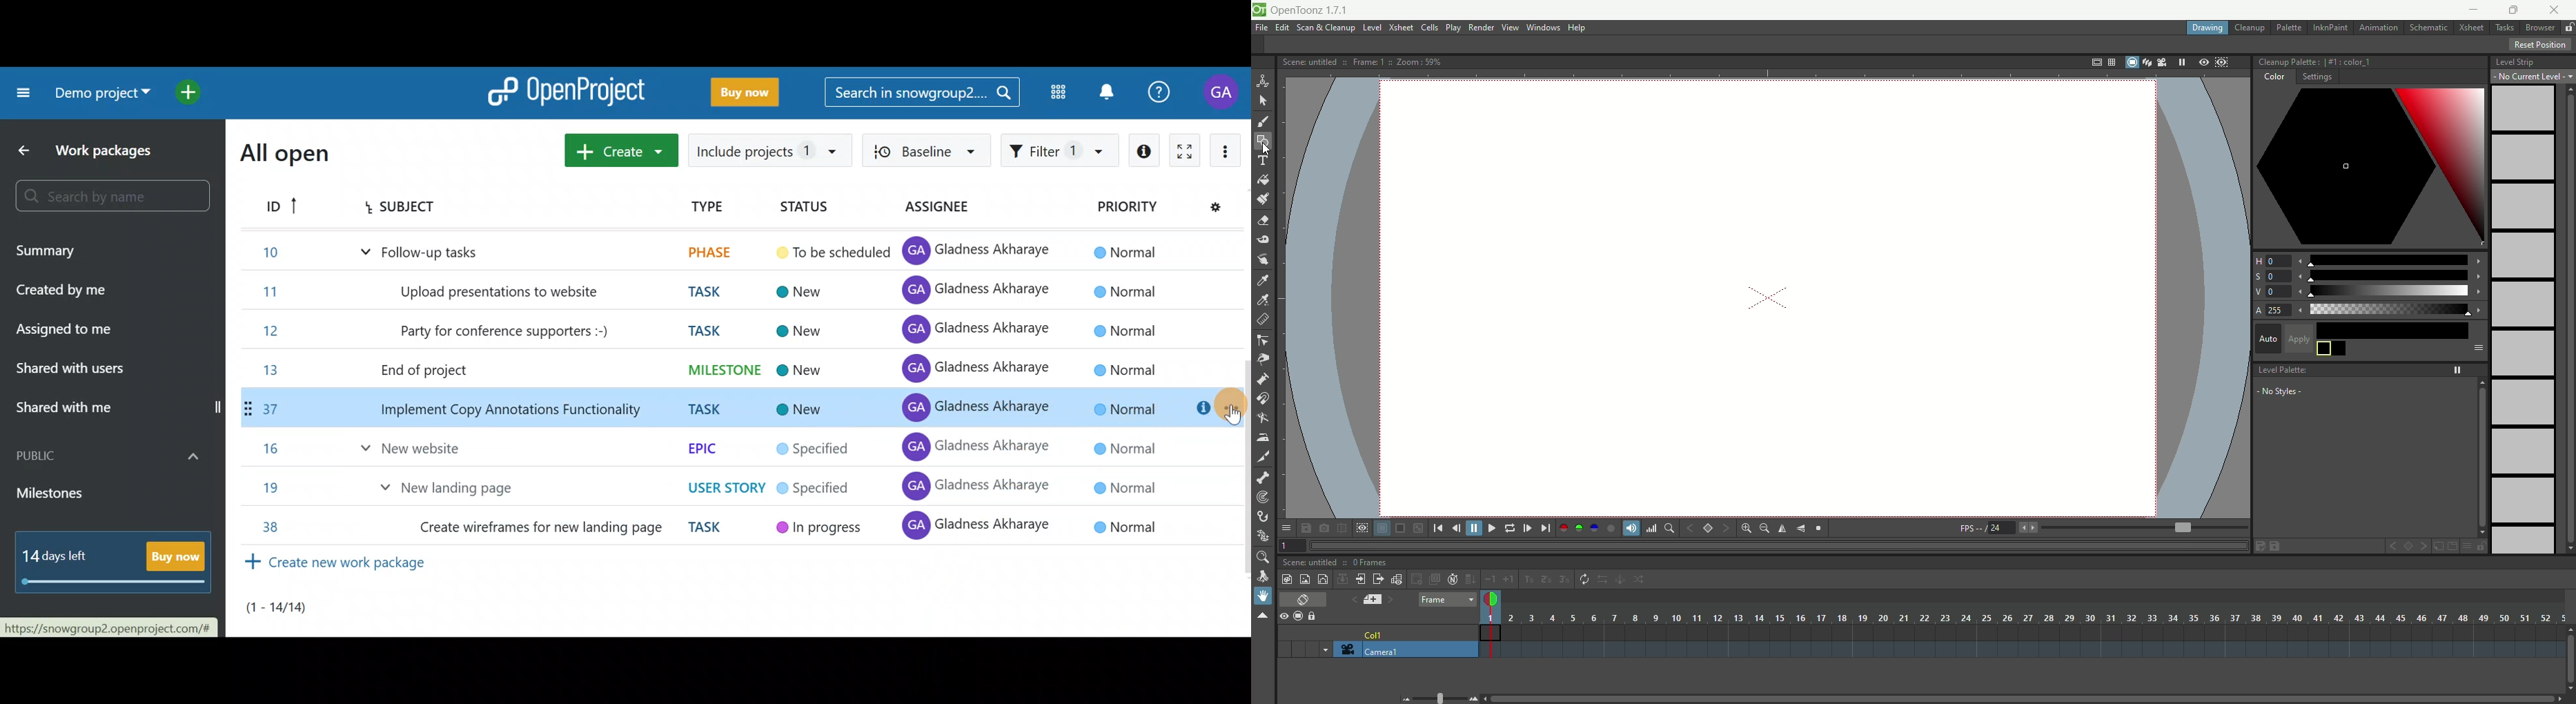 The width and height of the screenshot is (2576, 728). I want to click on camera1, so click(1420, 649).